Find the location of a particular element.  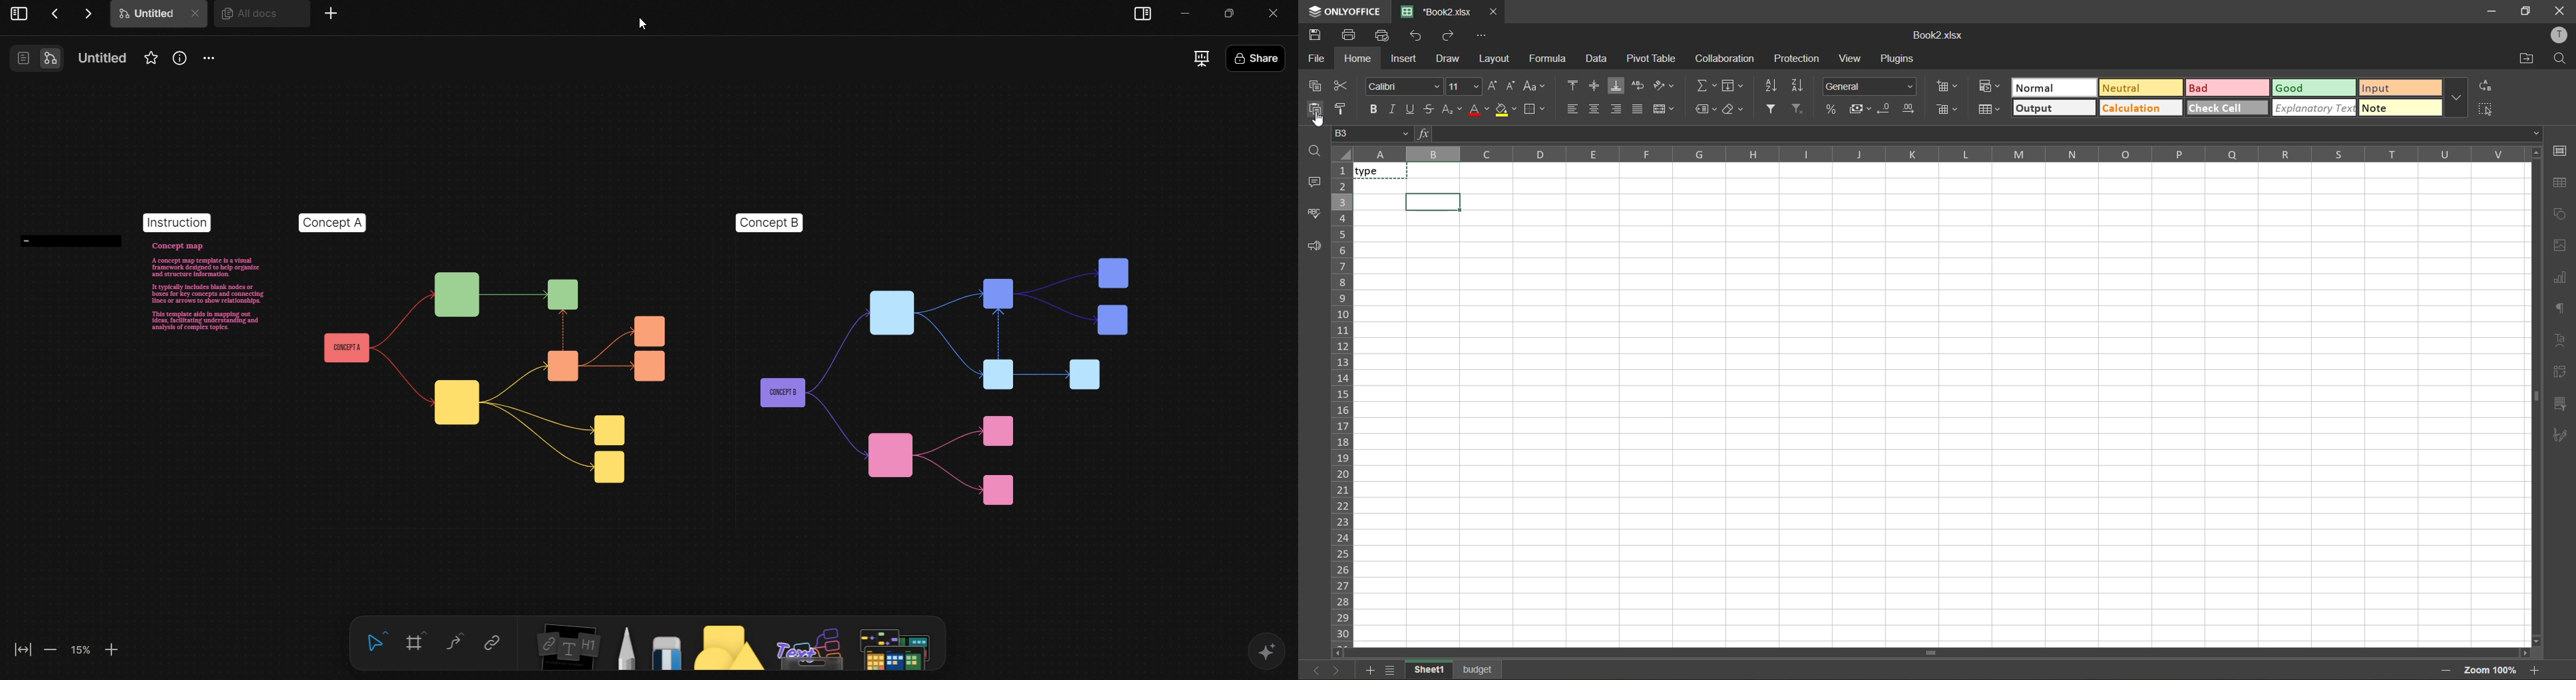

align top is located at coordinates (1570, 84).